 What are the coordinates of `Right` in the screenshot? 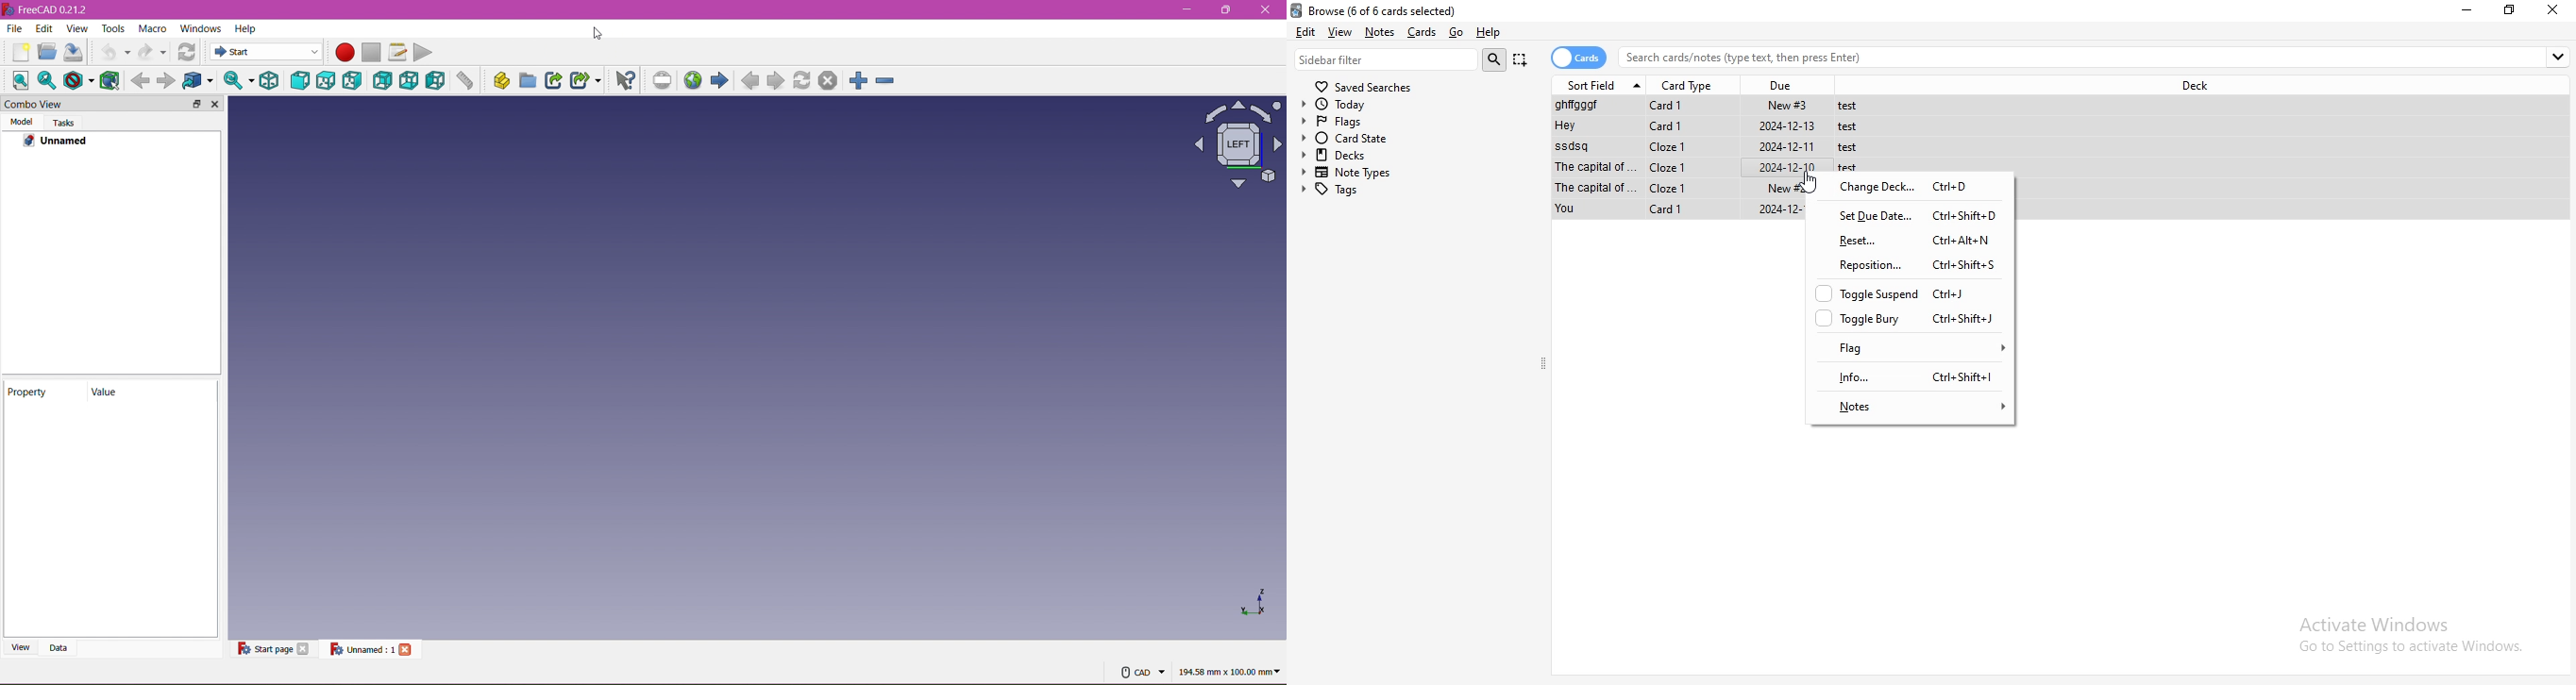 It's located at (352, 80).